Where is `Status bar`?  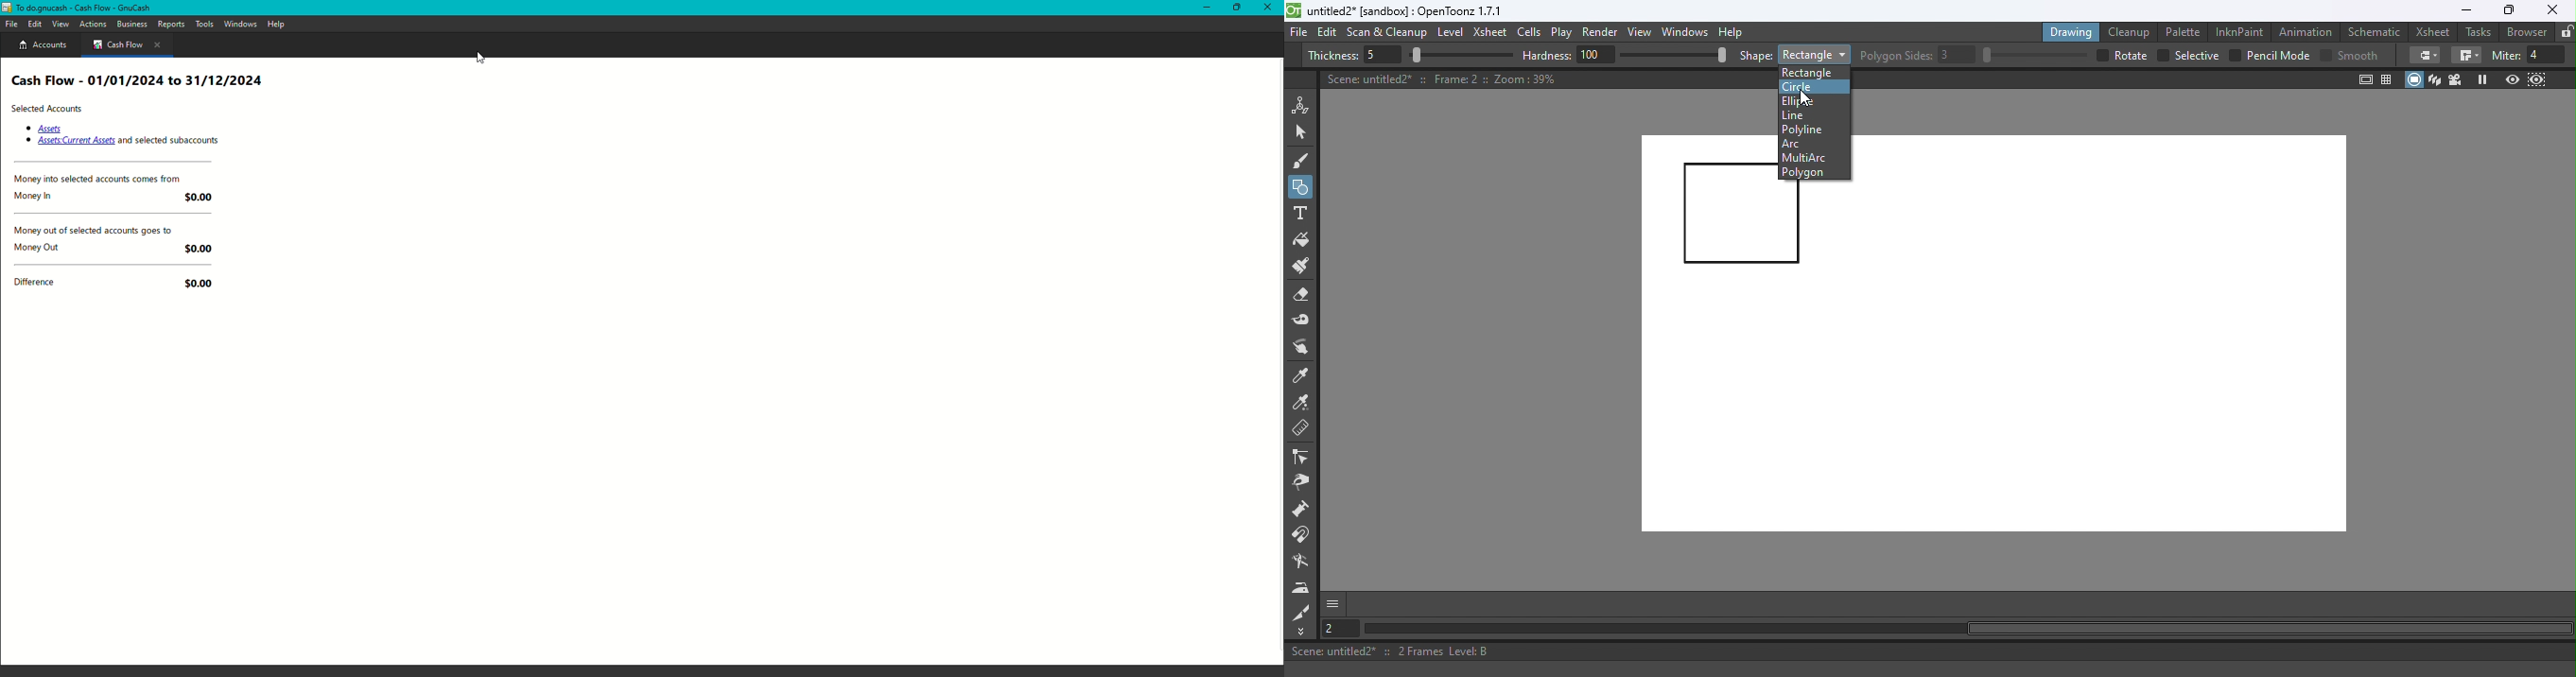 Status bar is located at coordinates (1930, 651).